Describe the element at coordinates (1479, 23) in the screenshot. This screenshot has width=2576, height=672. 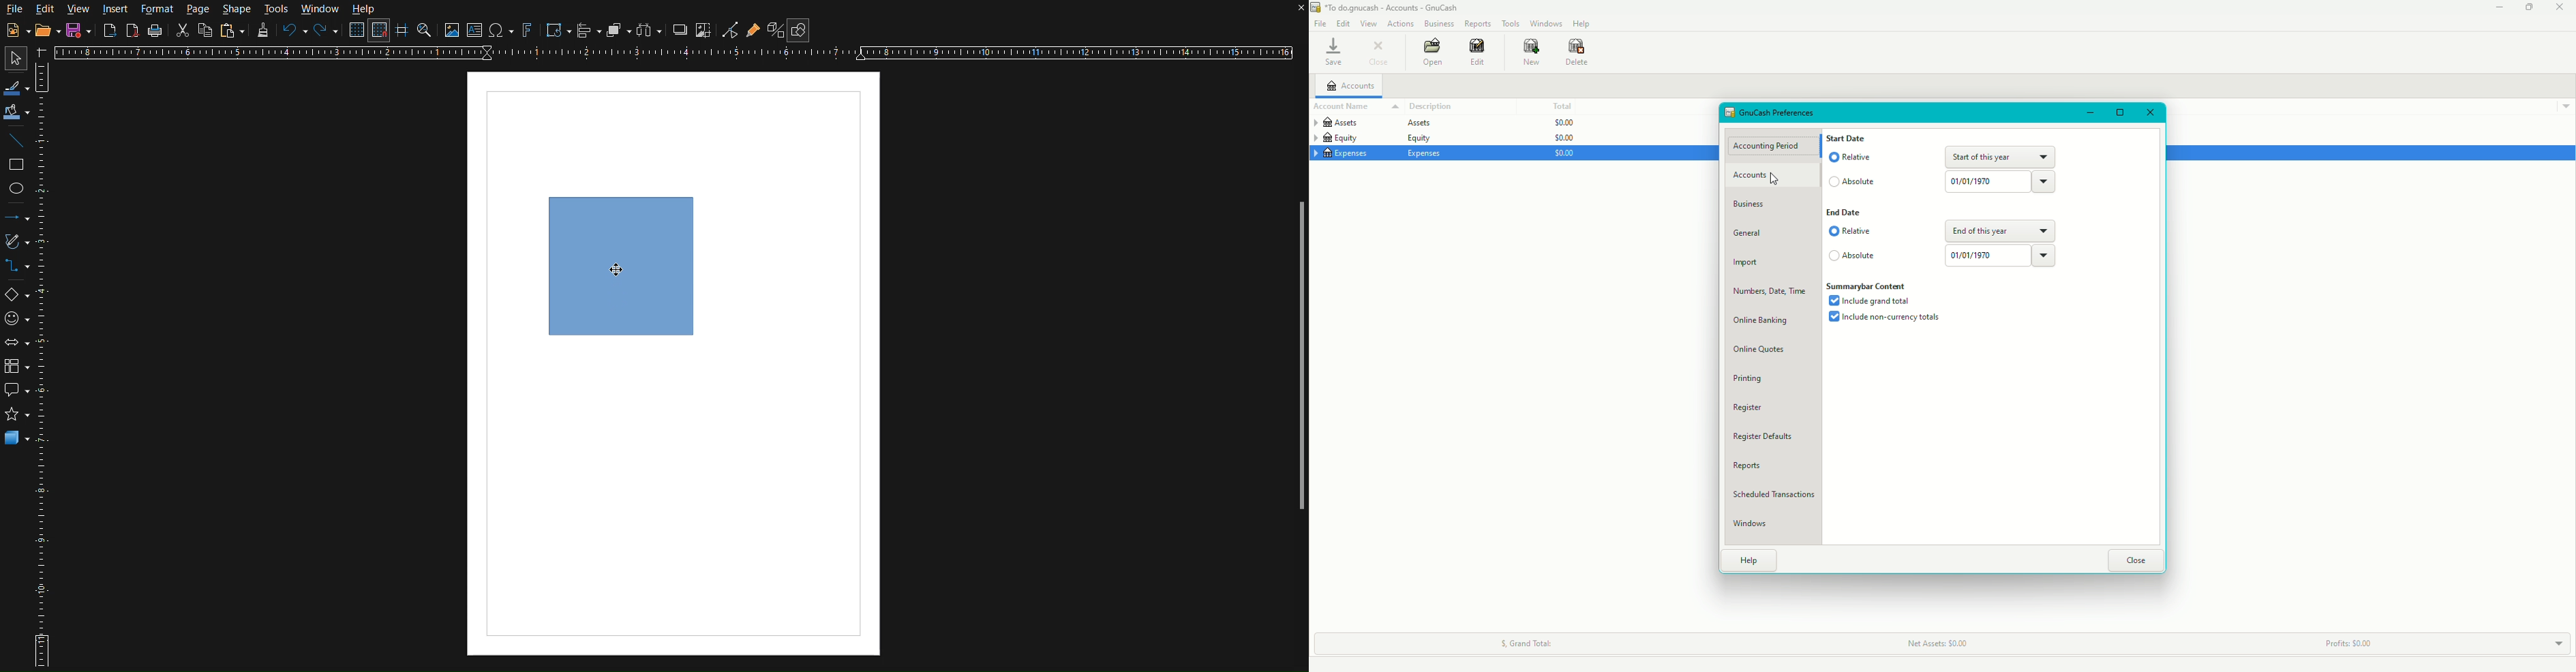
I see `Reports` at that location.